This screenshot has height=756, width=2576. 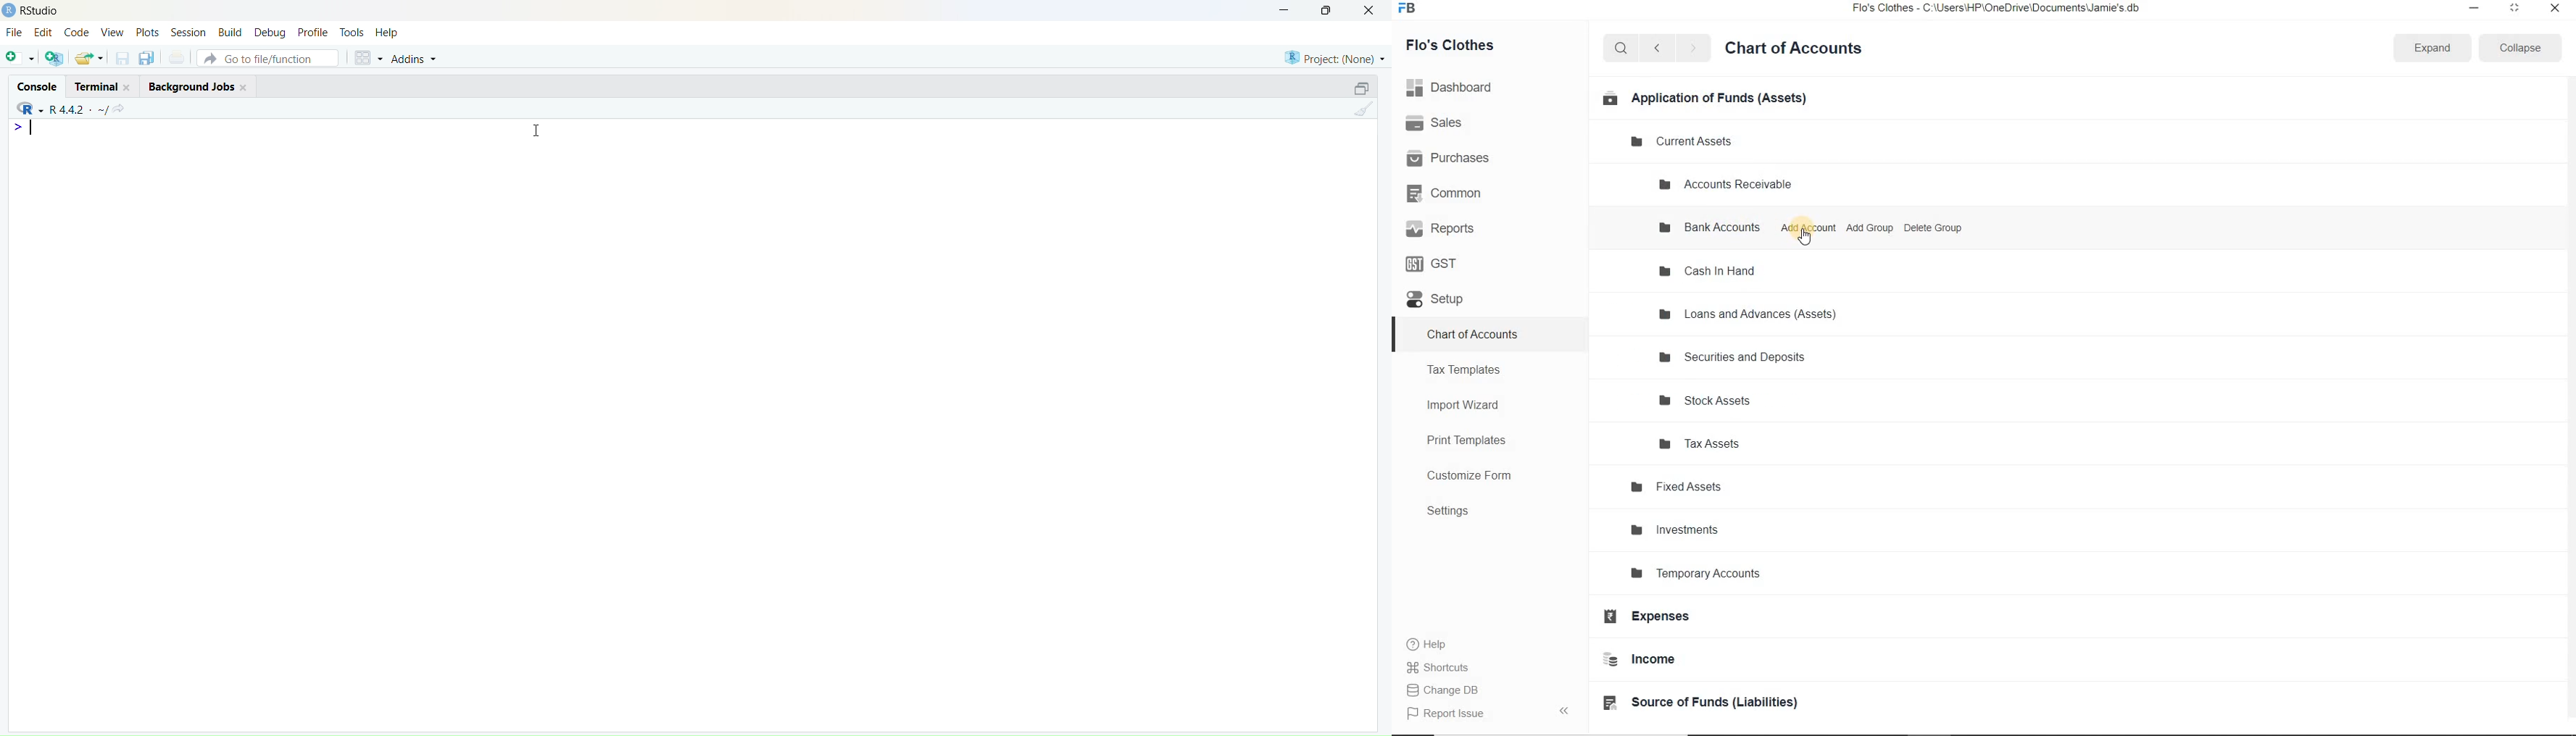 I want to click on close, so click(x=2555, y=7).